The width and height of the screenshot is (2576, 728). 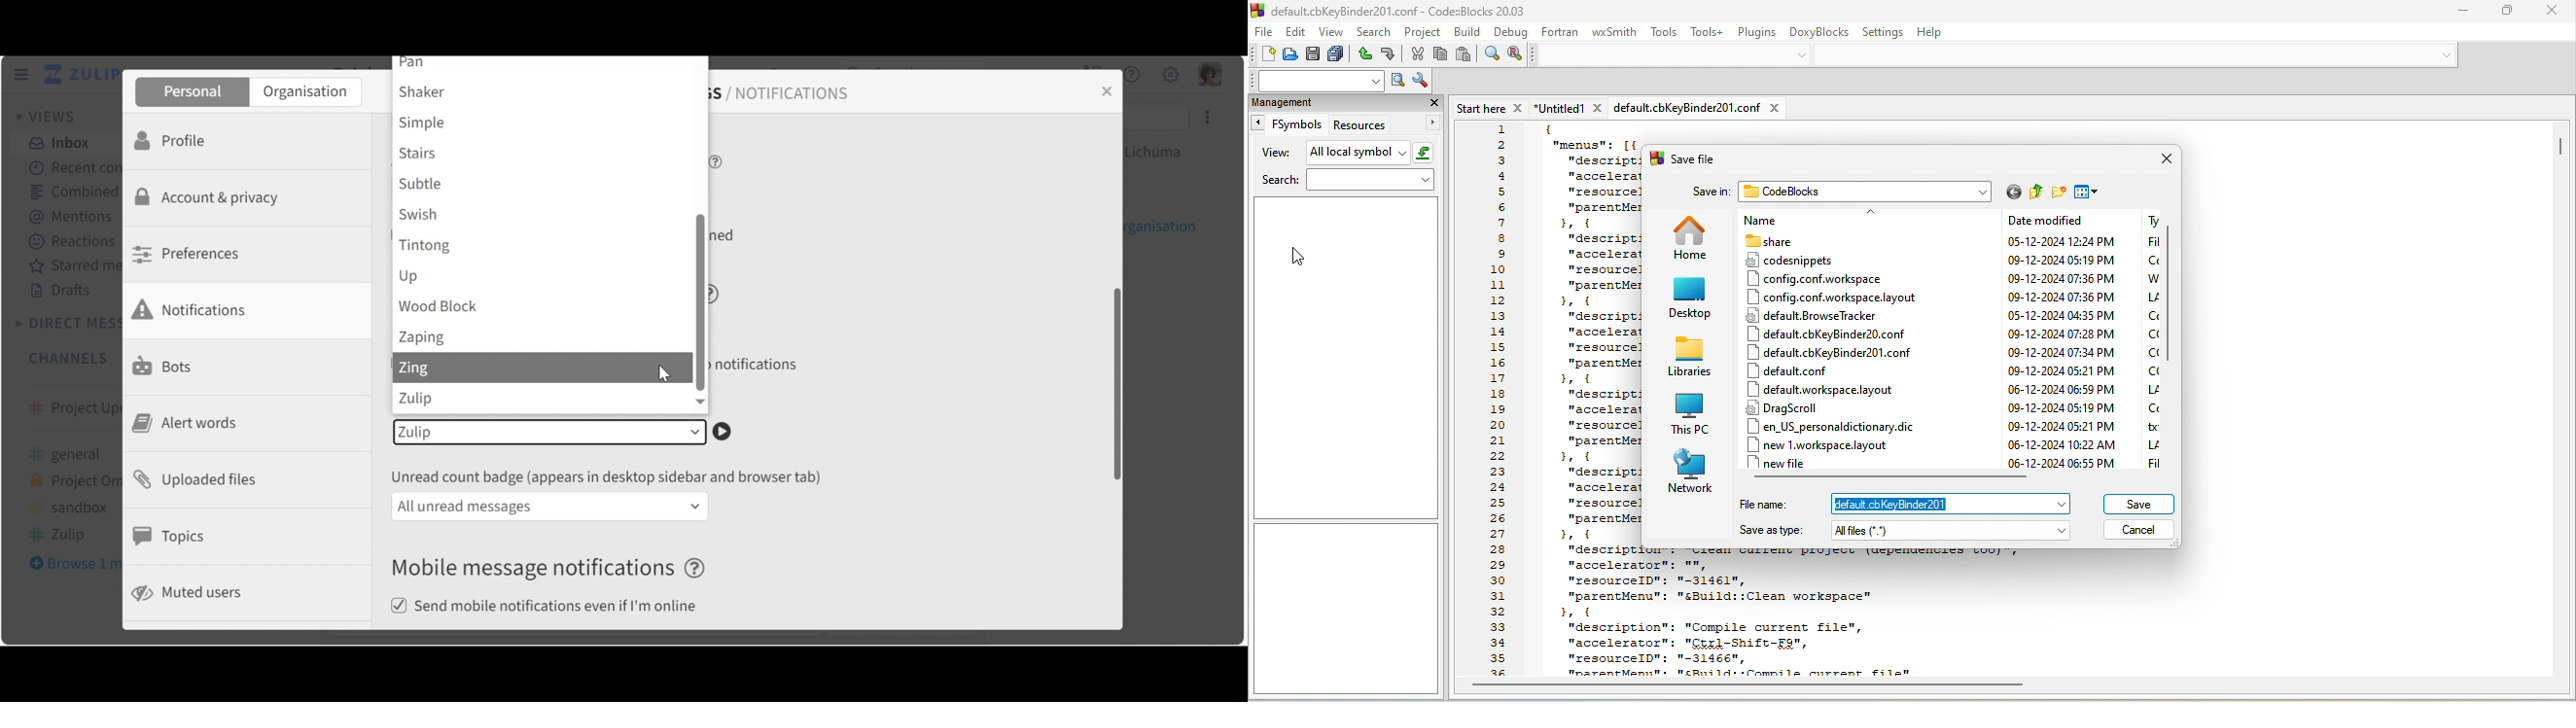 I want to click on line numbering, so click(x=1500, y=402).